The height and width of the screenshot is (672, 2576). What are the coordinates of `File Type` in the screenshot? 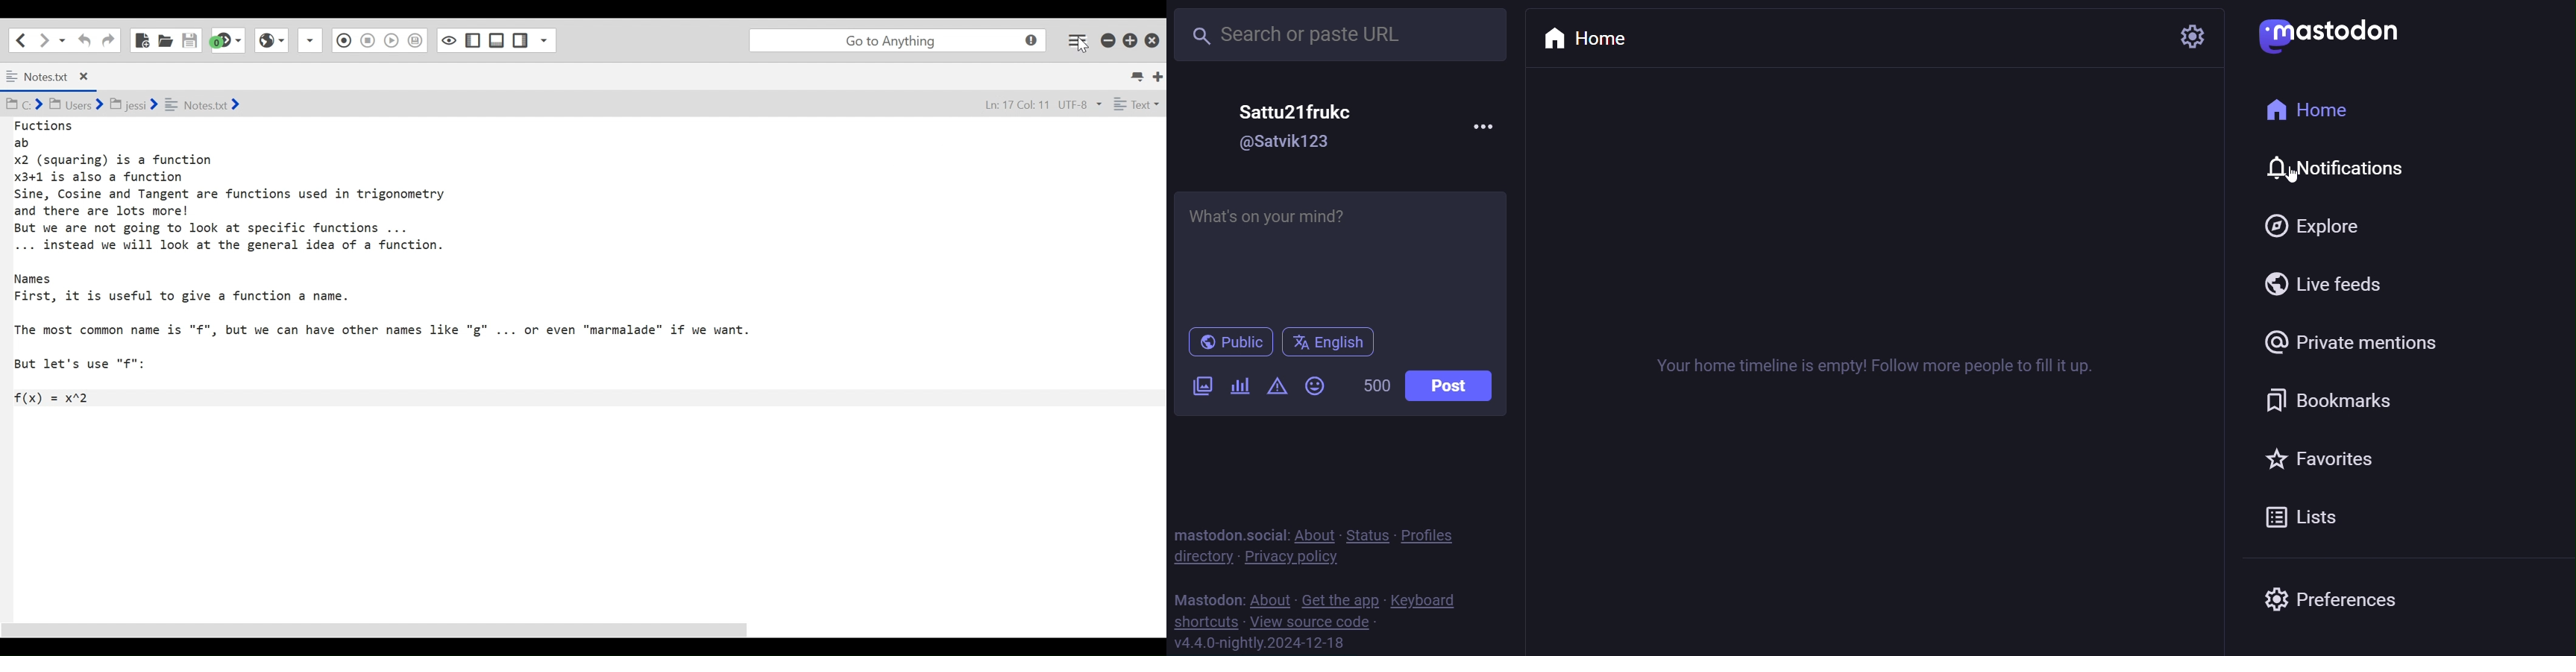 It's located at (1135, 106).